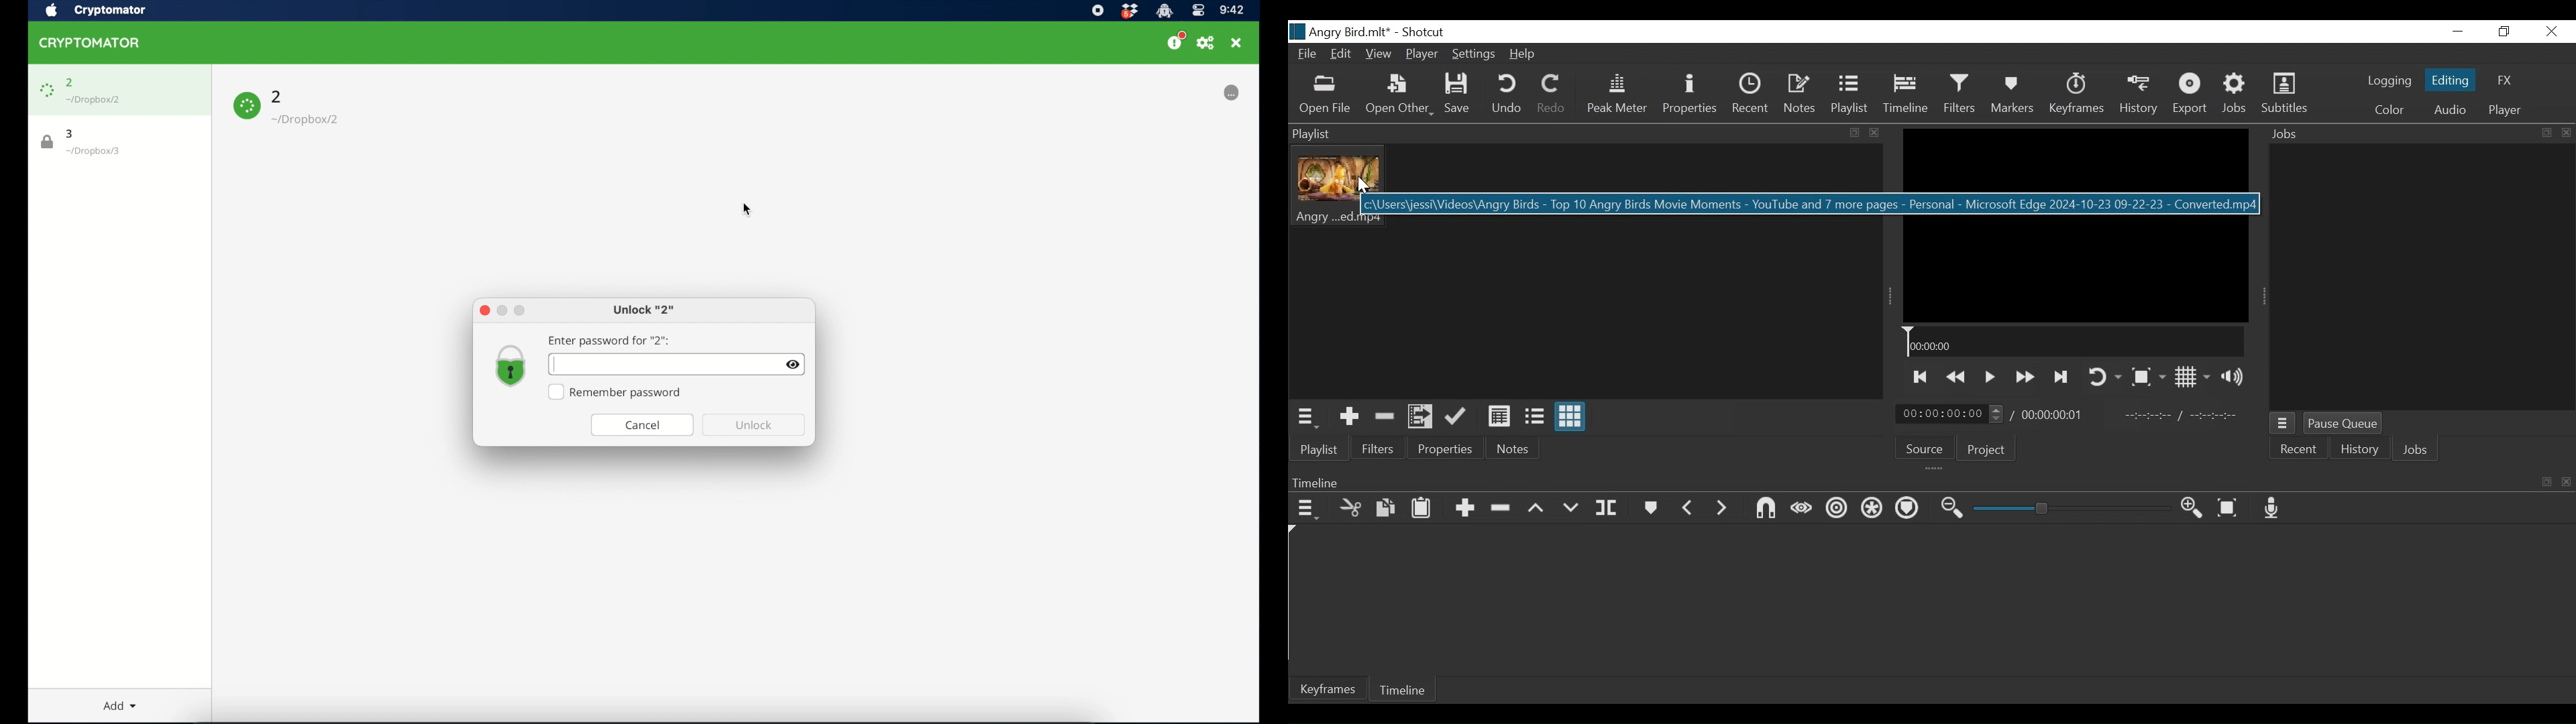  Describe the element at coordinates (2416, 450) in the screenshot. I see `Jobs` at that location.